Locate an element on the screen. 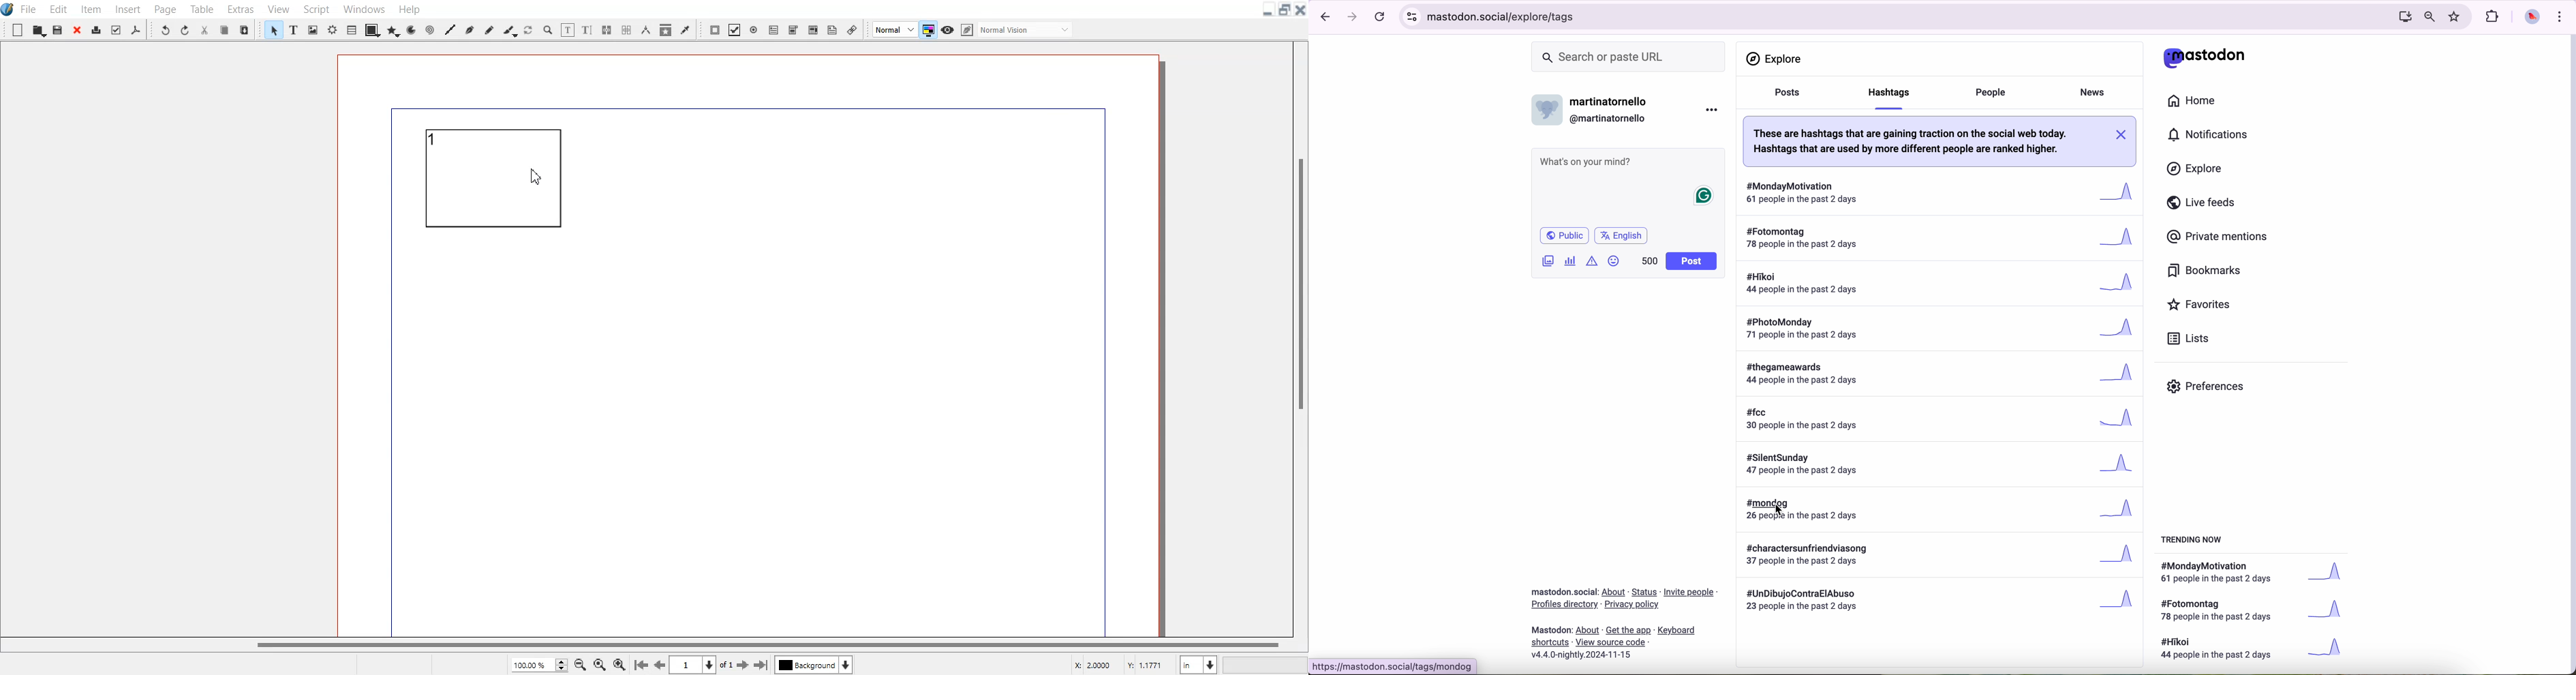 This screenshot has height=700, width=2576. #SilentSunday is located at coordinates (1939, 466).